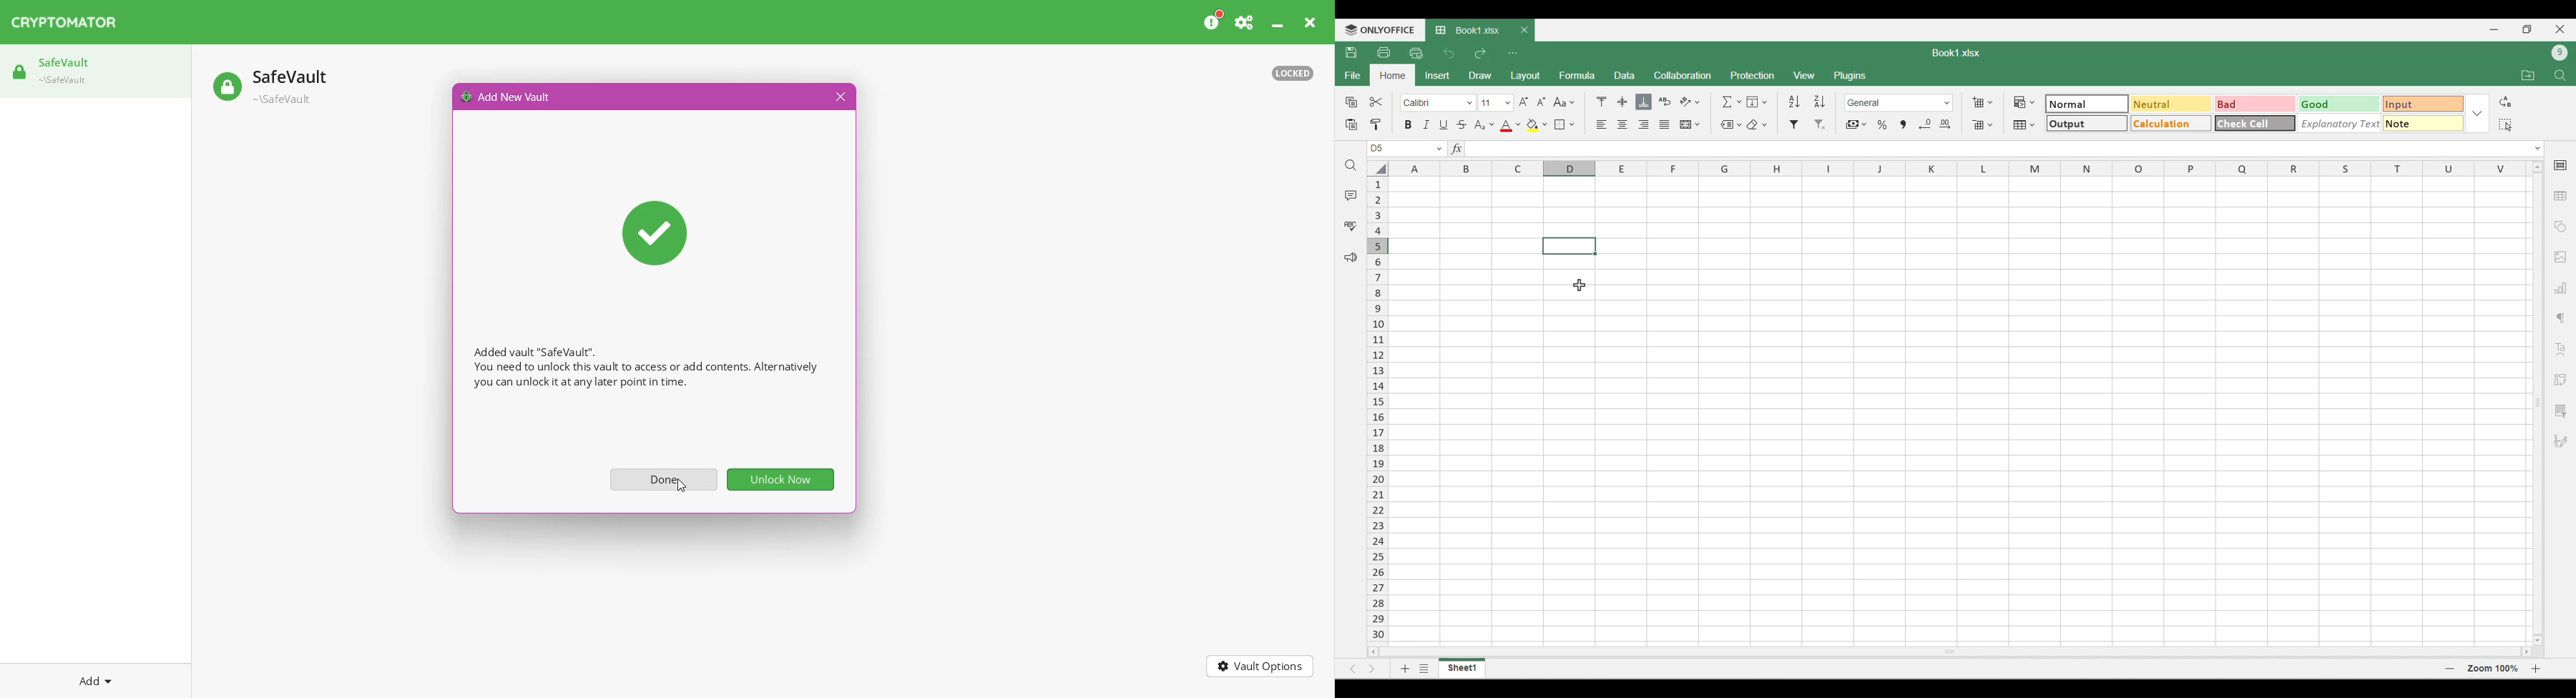 This screenshot has width=2576, height=700. Describe the element at coordinates (1438, 103) in the screenshot. I see `Text font options` at that location.